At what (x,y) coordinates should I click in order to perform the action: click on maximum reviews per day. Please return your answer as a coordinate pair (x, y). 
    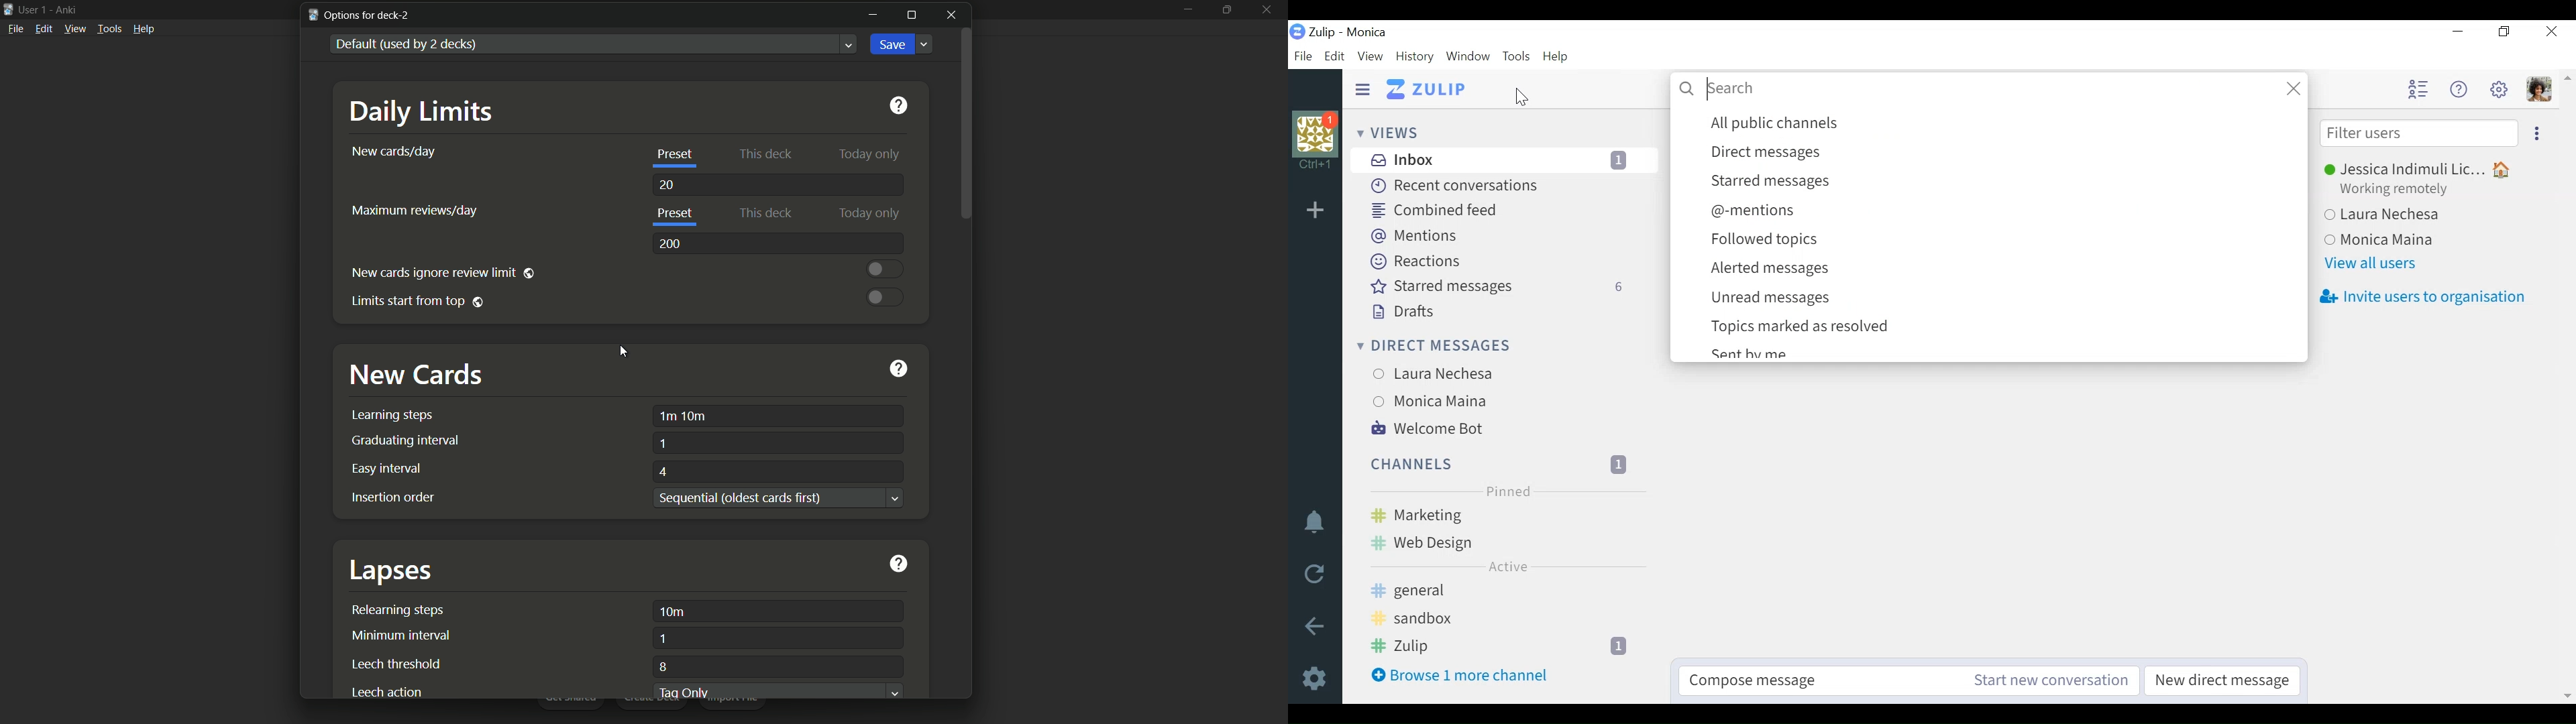
    Looking at the image, I should click on (412, 211).